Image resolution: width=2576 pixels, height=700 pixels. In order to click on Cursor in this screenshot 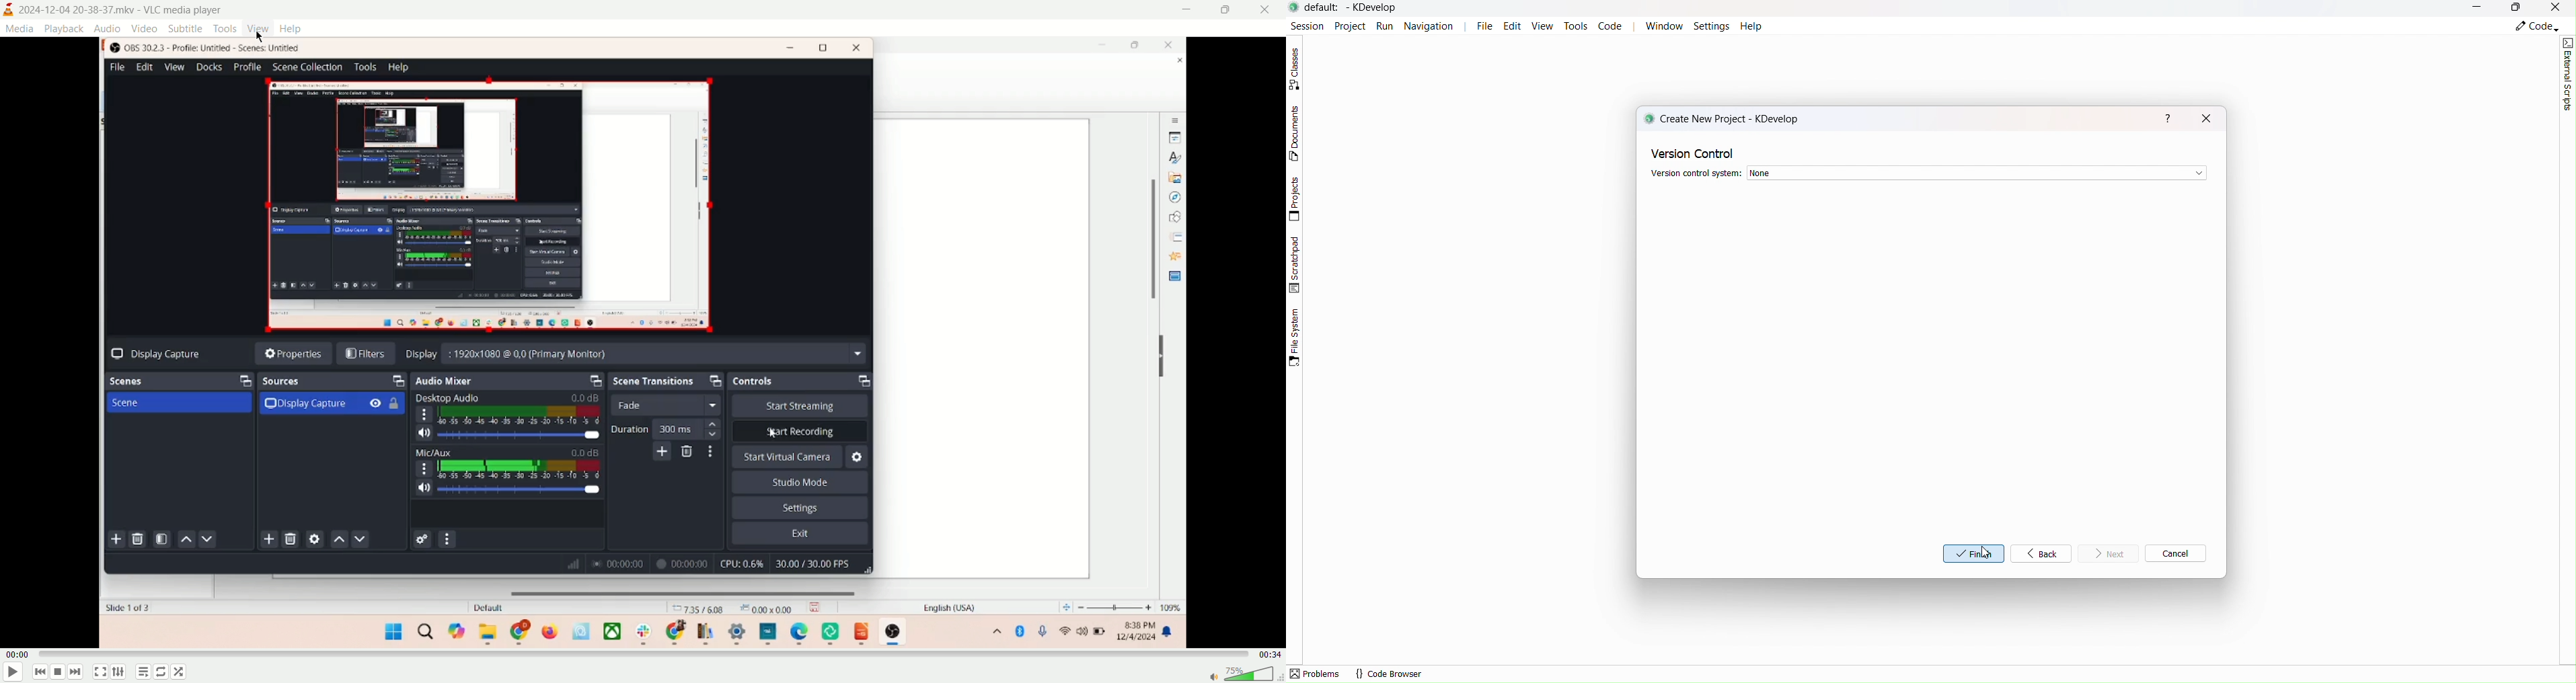, I will do `click(262, 35)`.